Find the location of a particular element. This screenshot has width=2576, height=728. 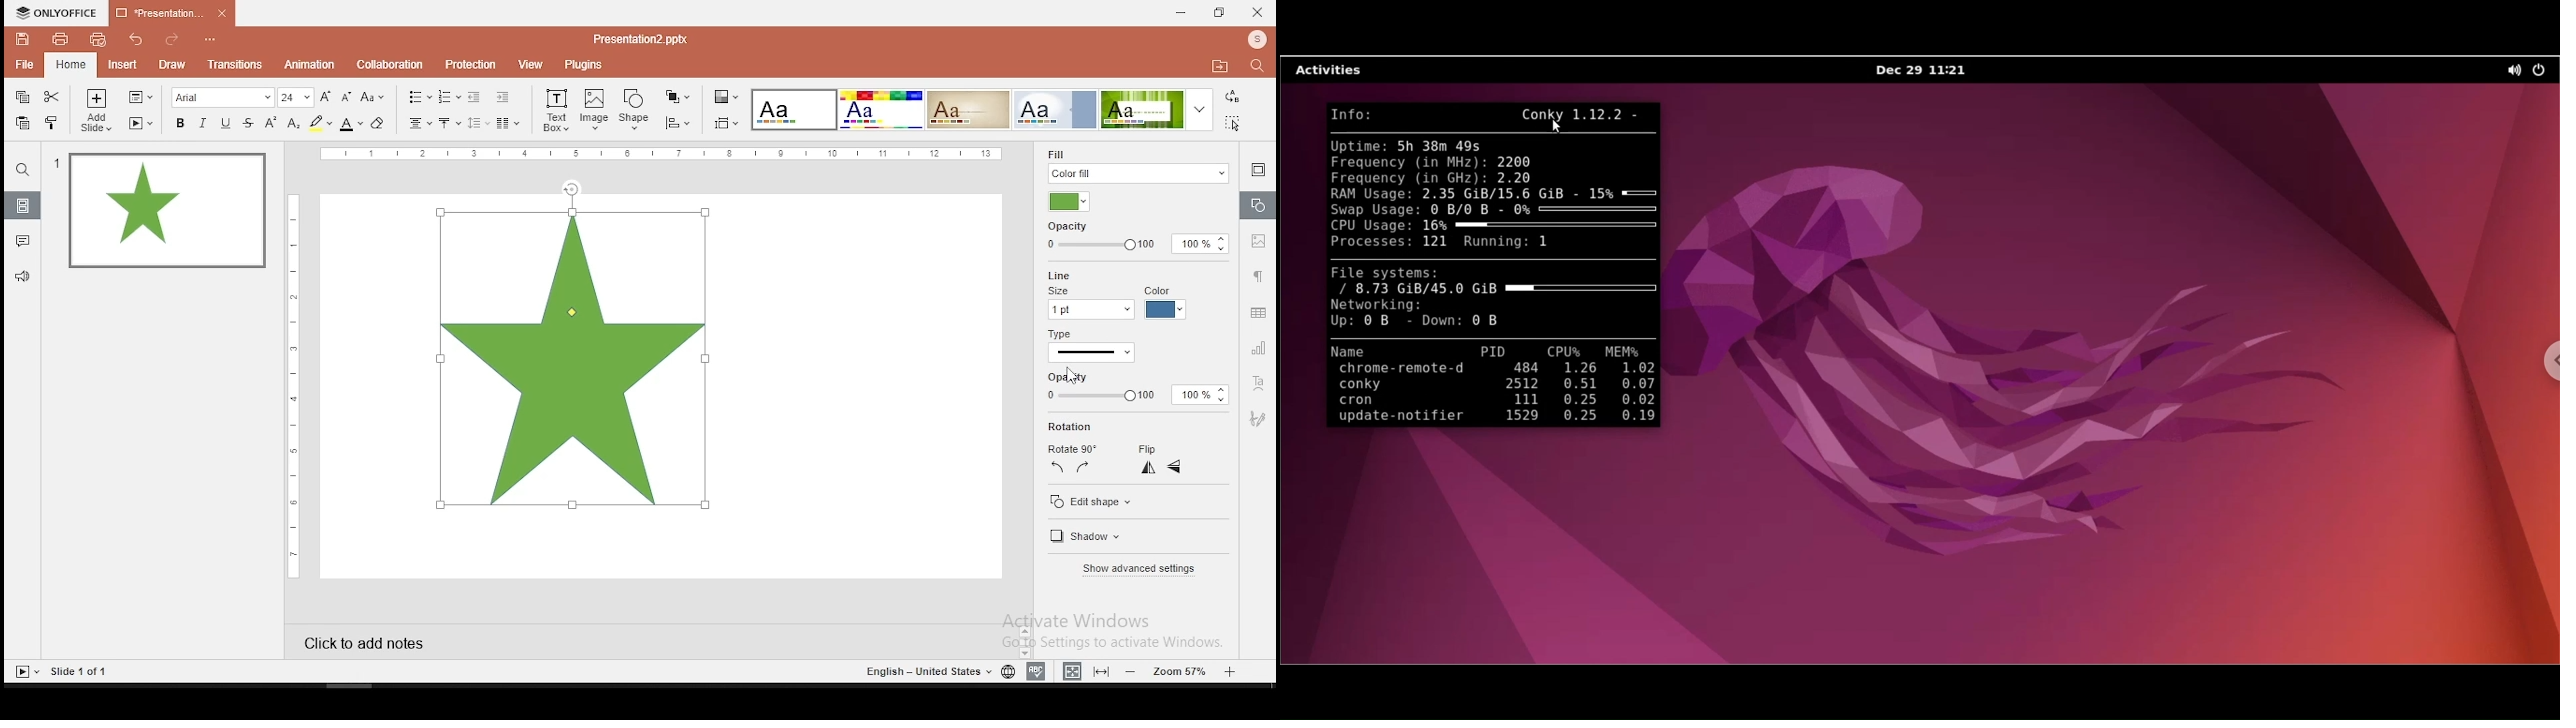

chart settings is located at coordinates (1256, 347).